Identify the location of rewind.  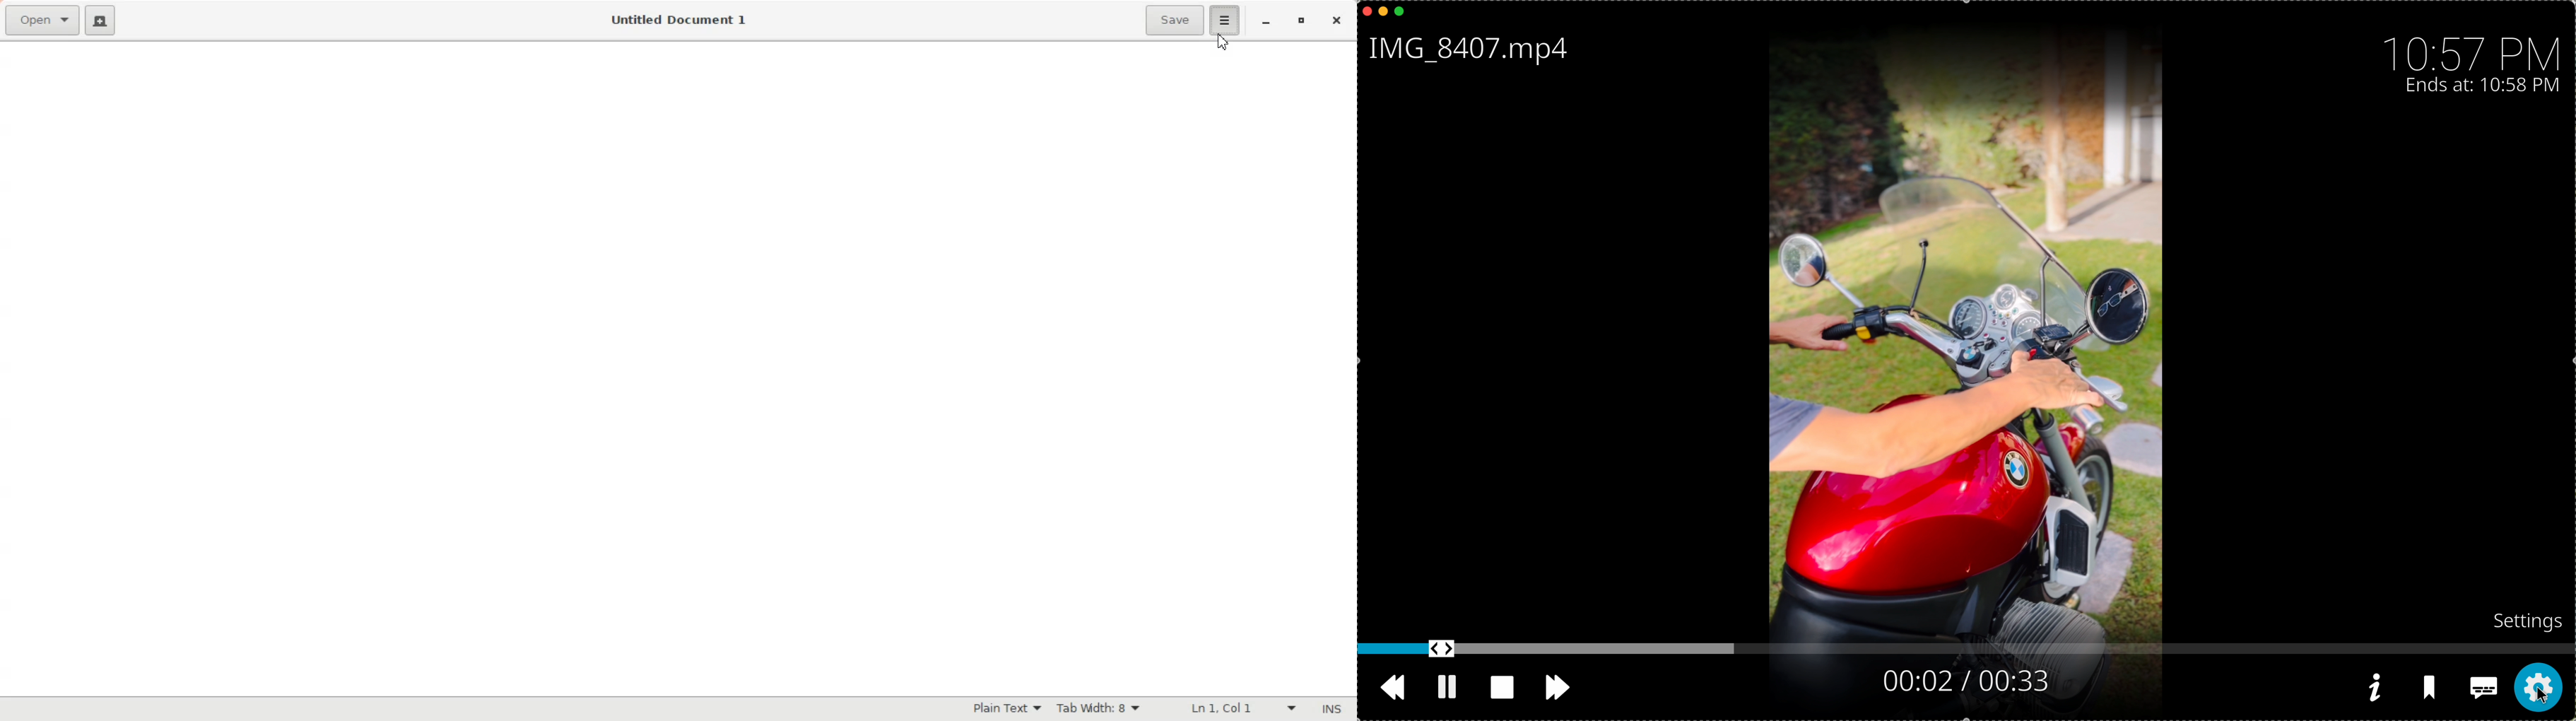
(1397, 692).